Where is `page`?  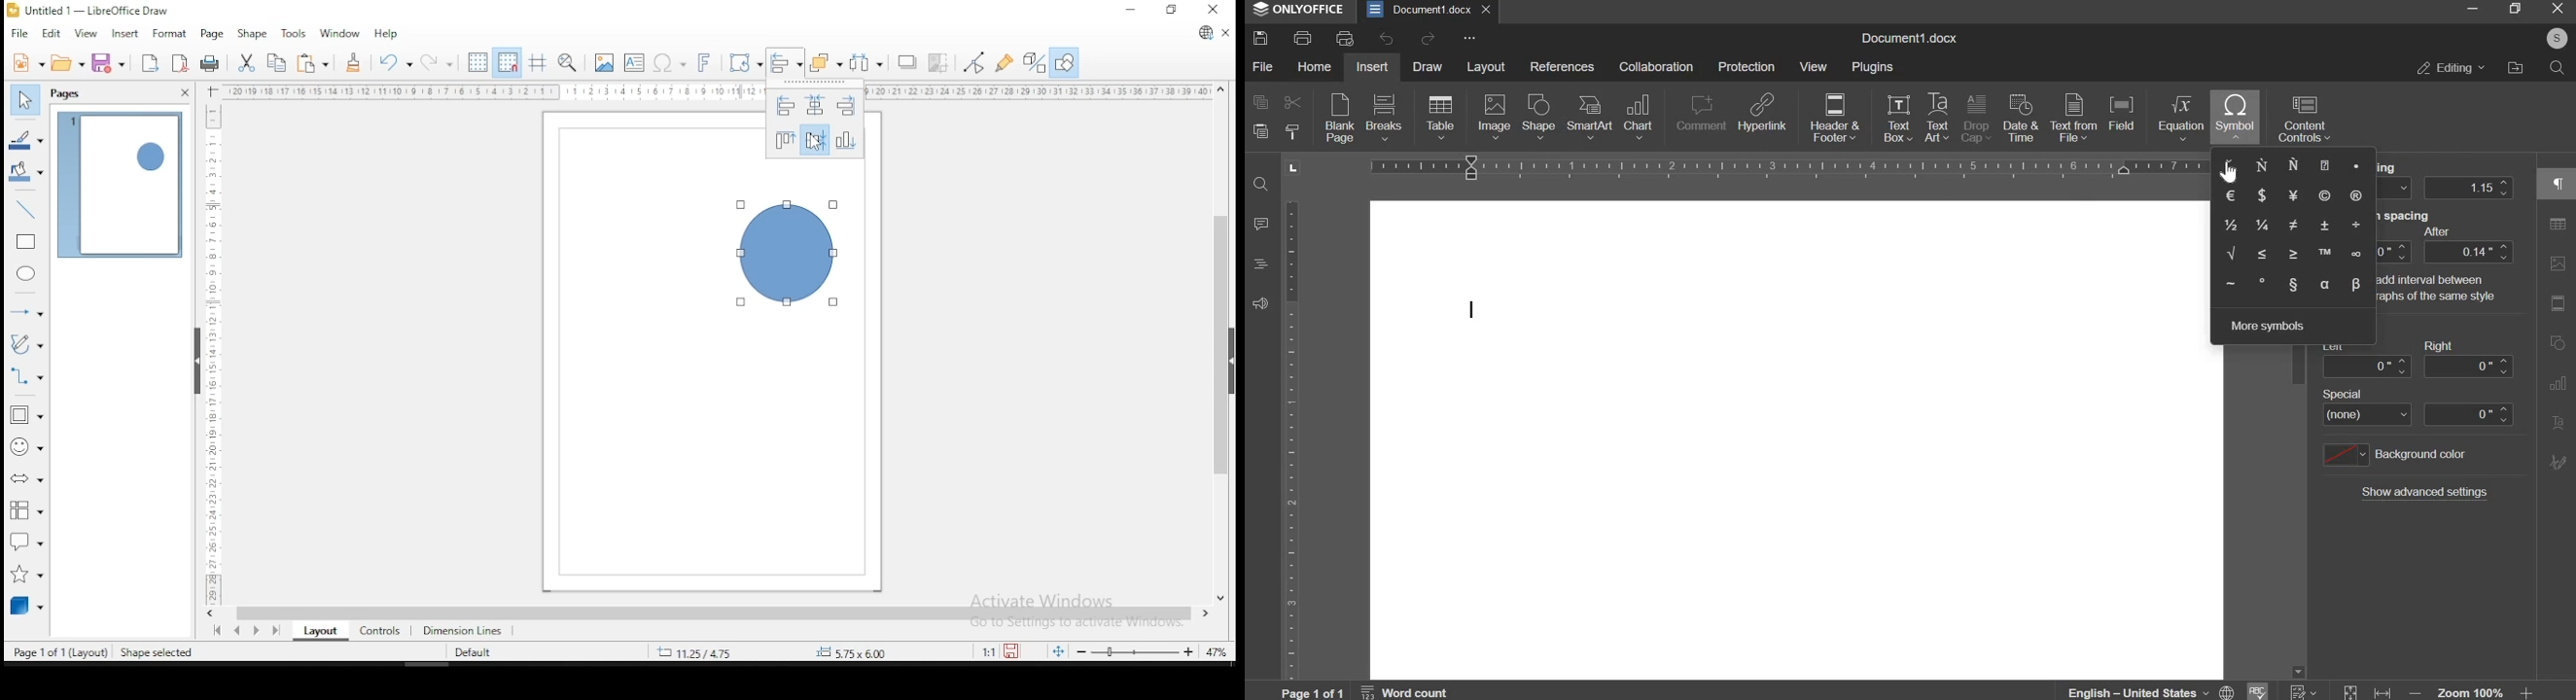 page is located at coordinates (211, 35).